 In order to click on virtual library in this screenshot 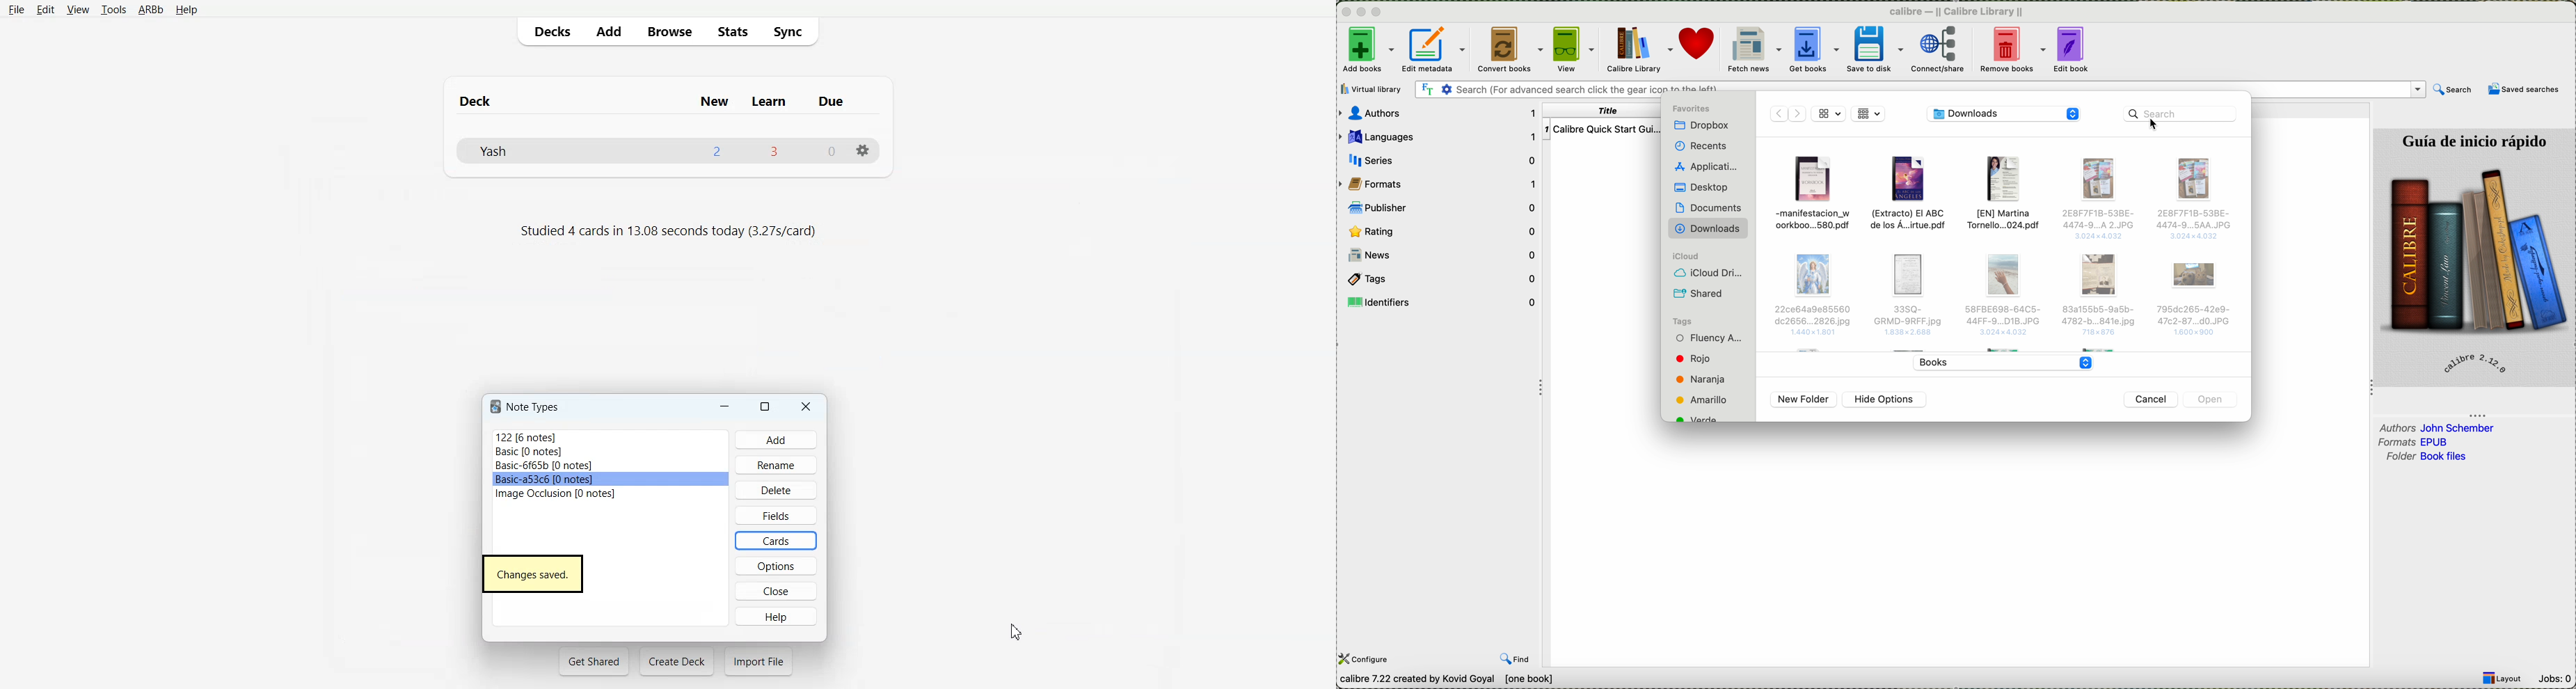, I will do `click(1372, 90)`.